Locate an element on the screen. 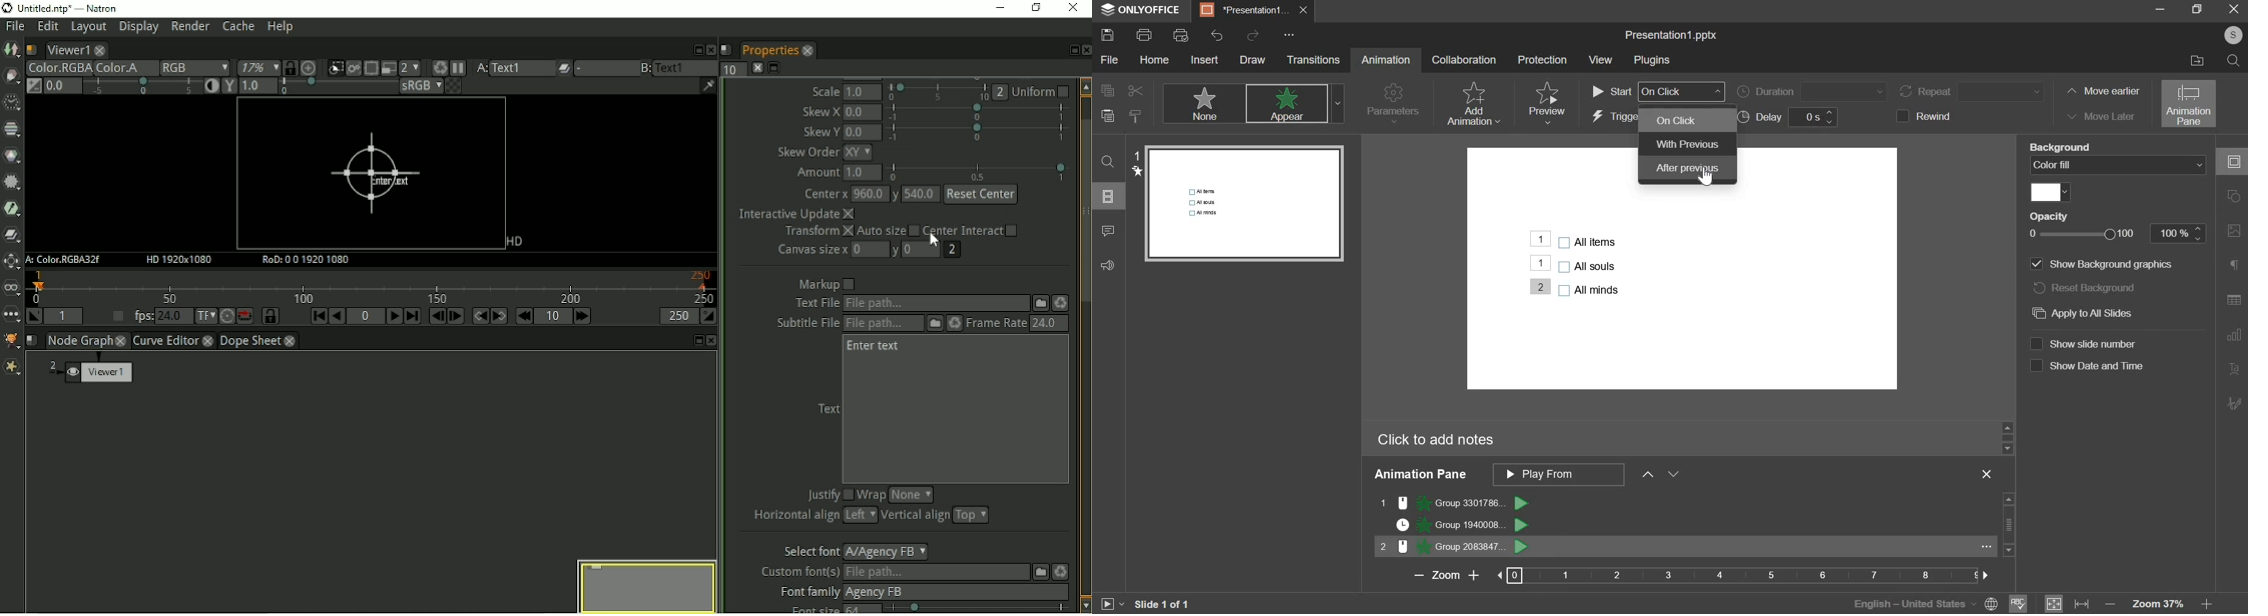  draw is located at coordinates (1252, 60).